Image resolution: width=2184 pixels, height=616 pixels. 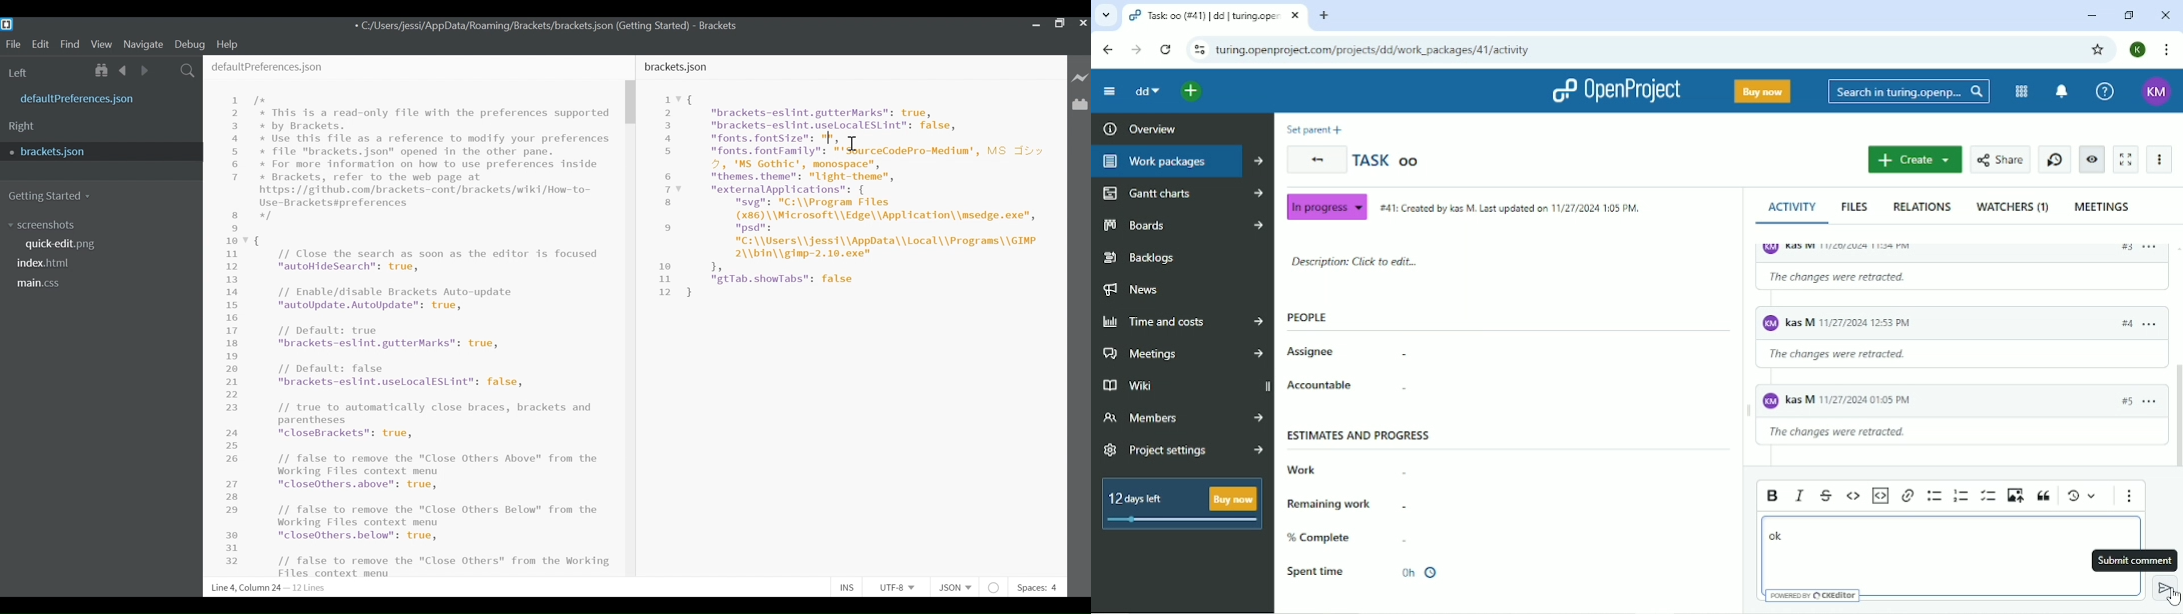 What do you see at coordinates (2061, 92) in the screenshot?
I see `To notification center` at bounding box center [2061, 92].